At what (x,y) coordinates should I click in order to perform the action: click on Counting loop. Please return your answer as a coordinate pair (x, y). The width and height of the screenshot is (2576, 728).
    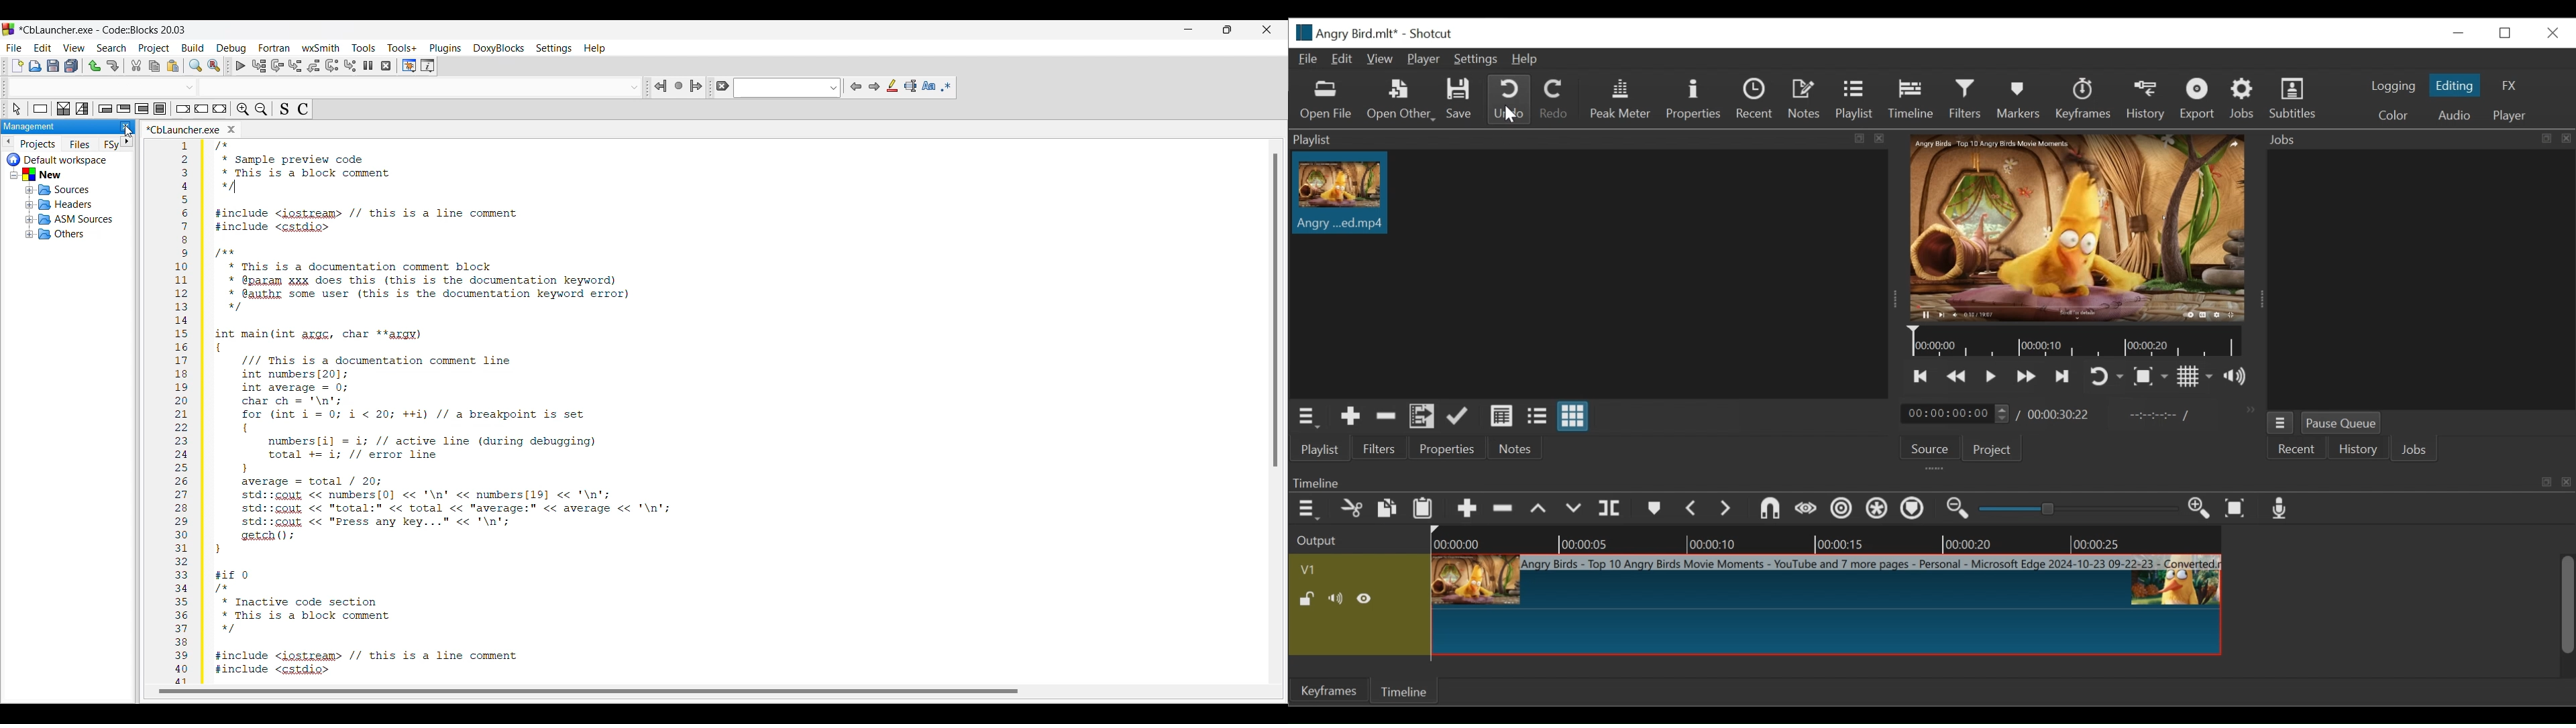
    Looking at the image, I should click on (142, 109).